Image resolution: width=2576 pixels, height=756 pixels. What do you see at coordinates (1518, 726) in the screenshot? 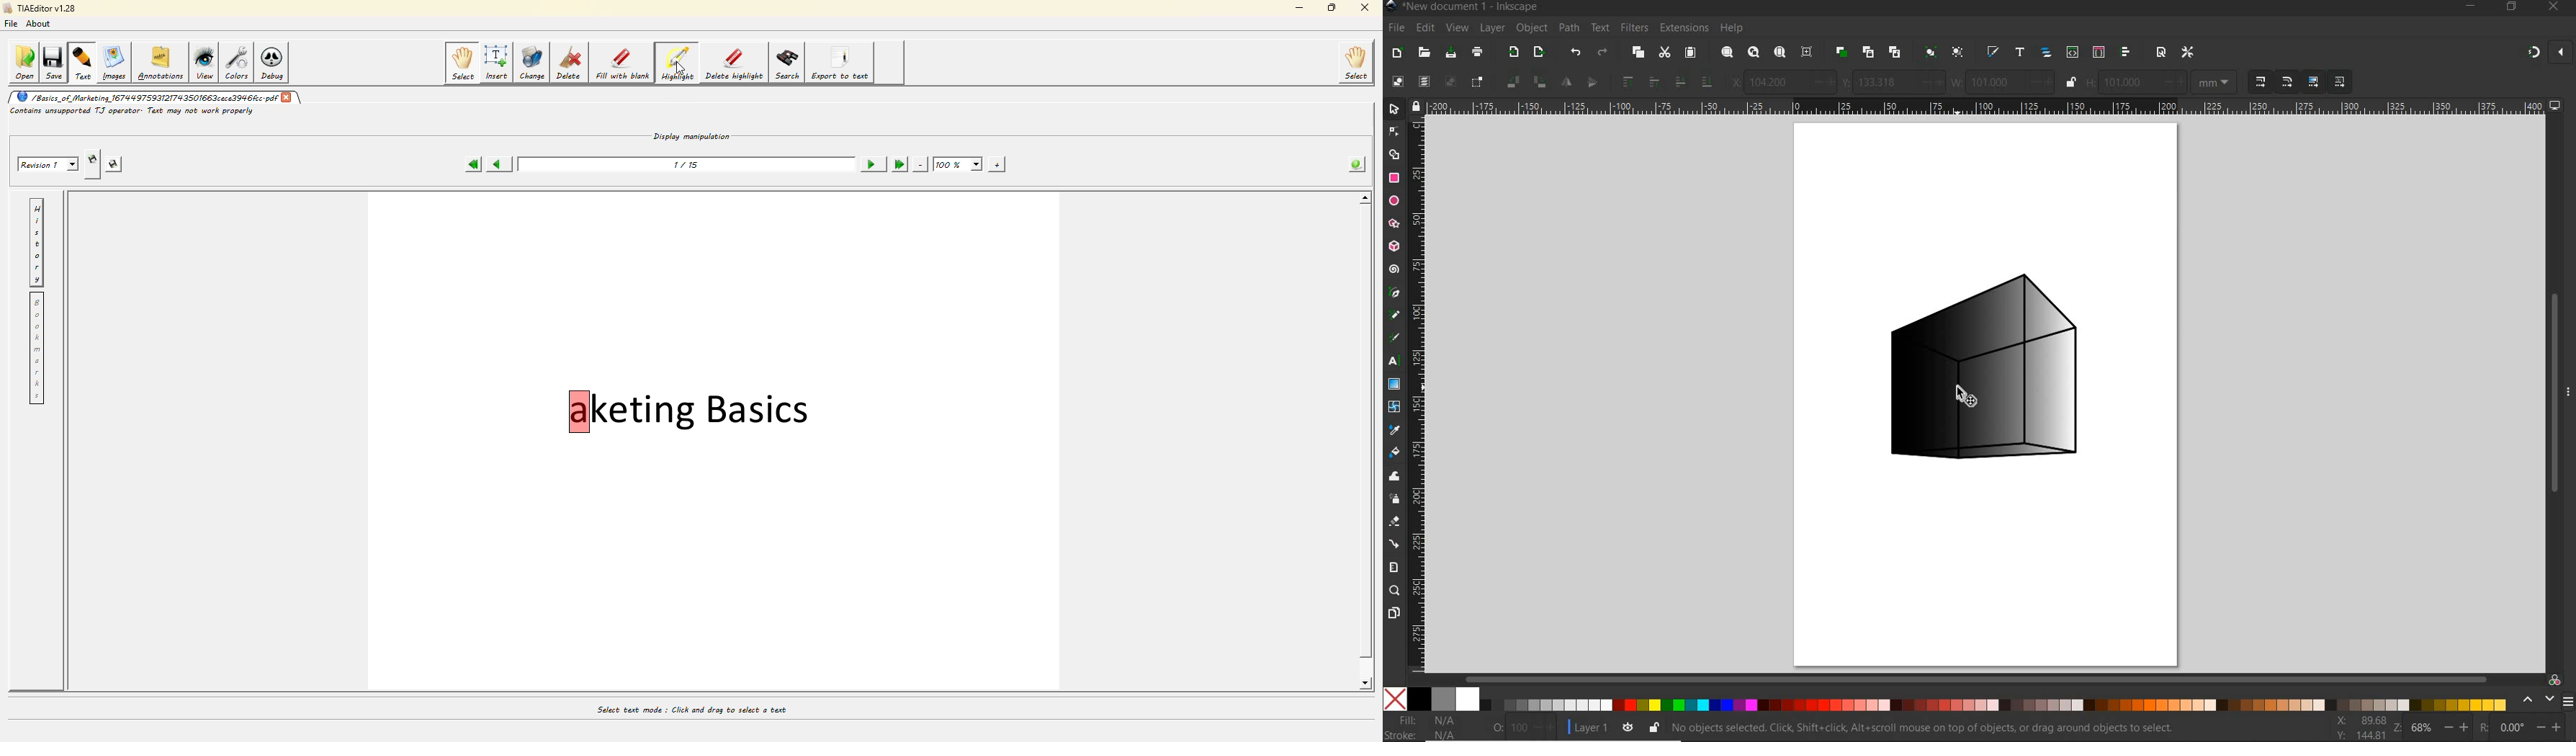
I see `100` at bounding box center [1518, 726].